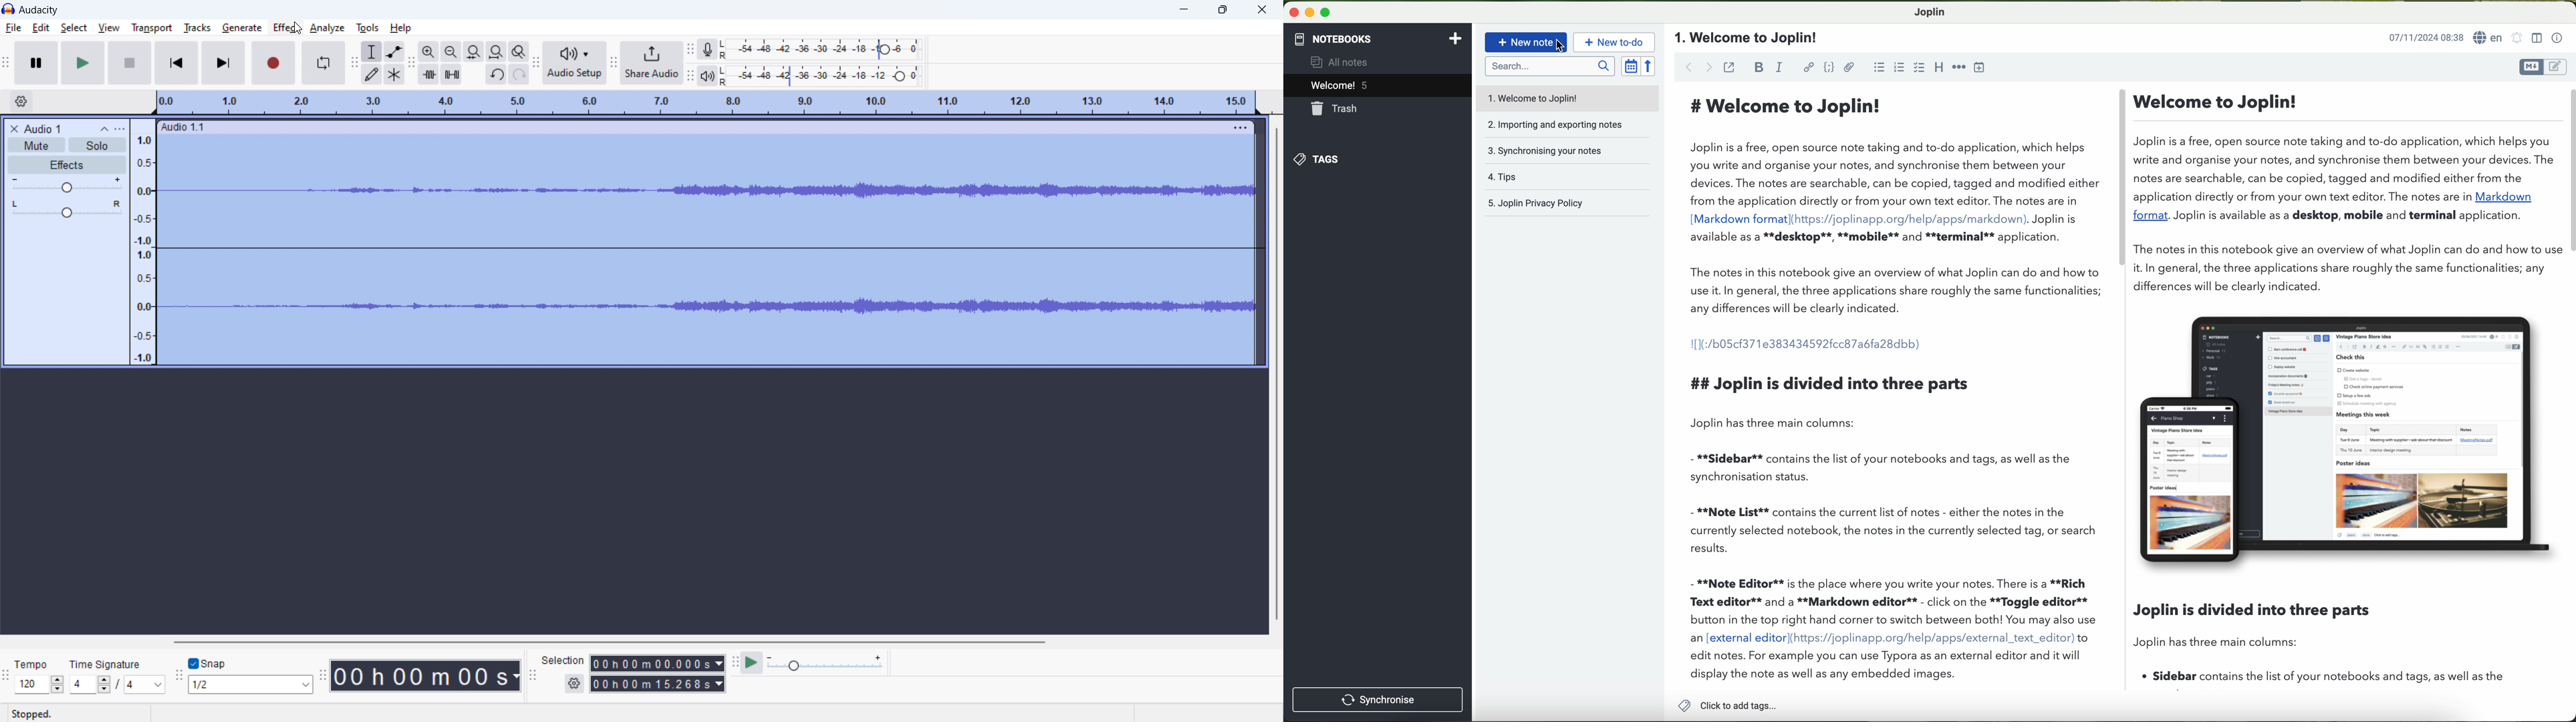  Describe the element at coordinates (657, 662) in the screenshot. I see `00h00m00.000s (start time)` at that location.